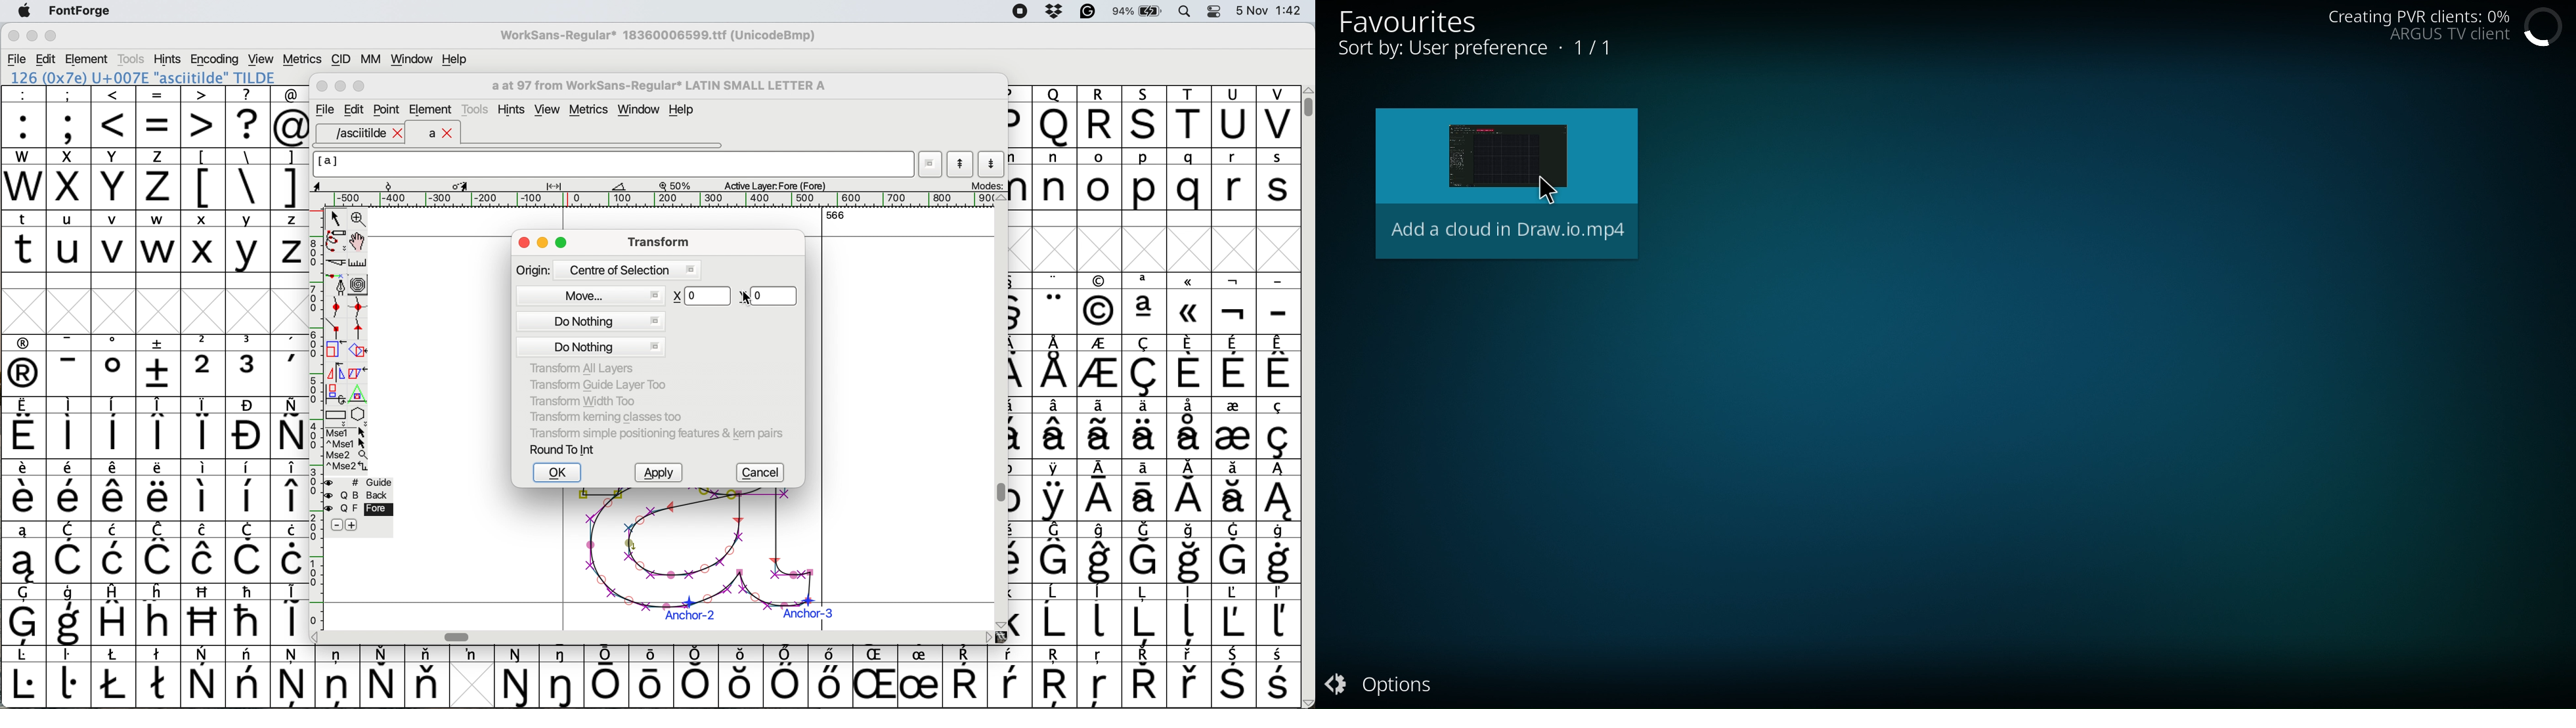 Image resolution: width=2576 pixels, height=728 pixels. I want to click on , so click(1101, 677).